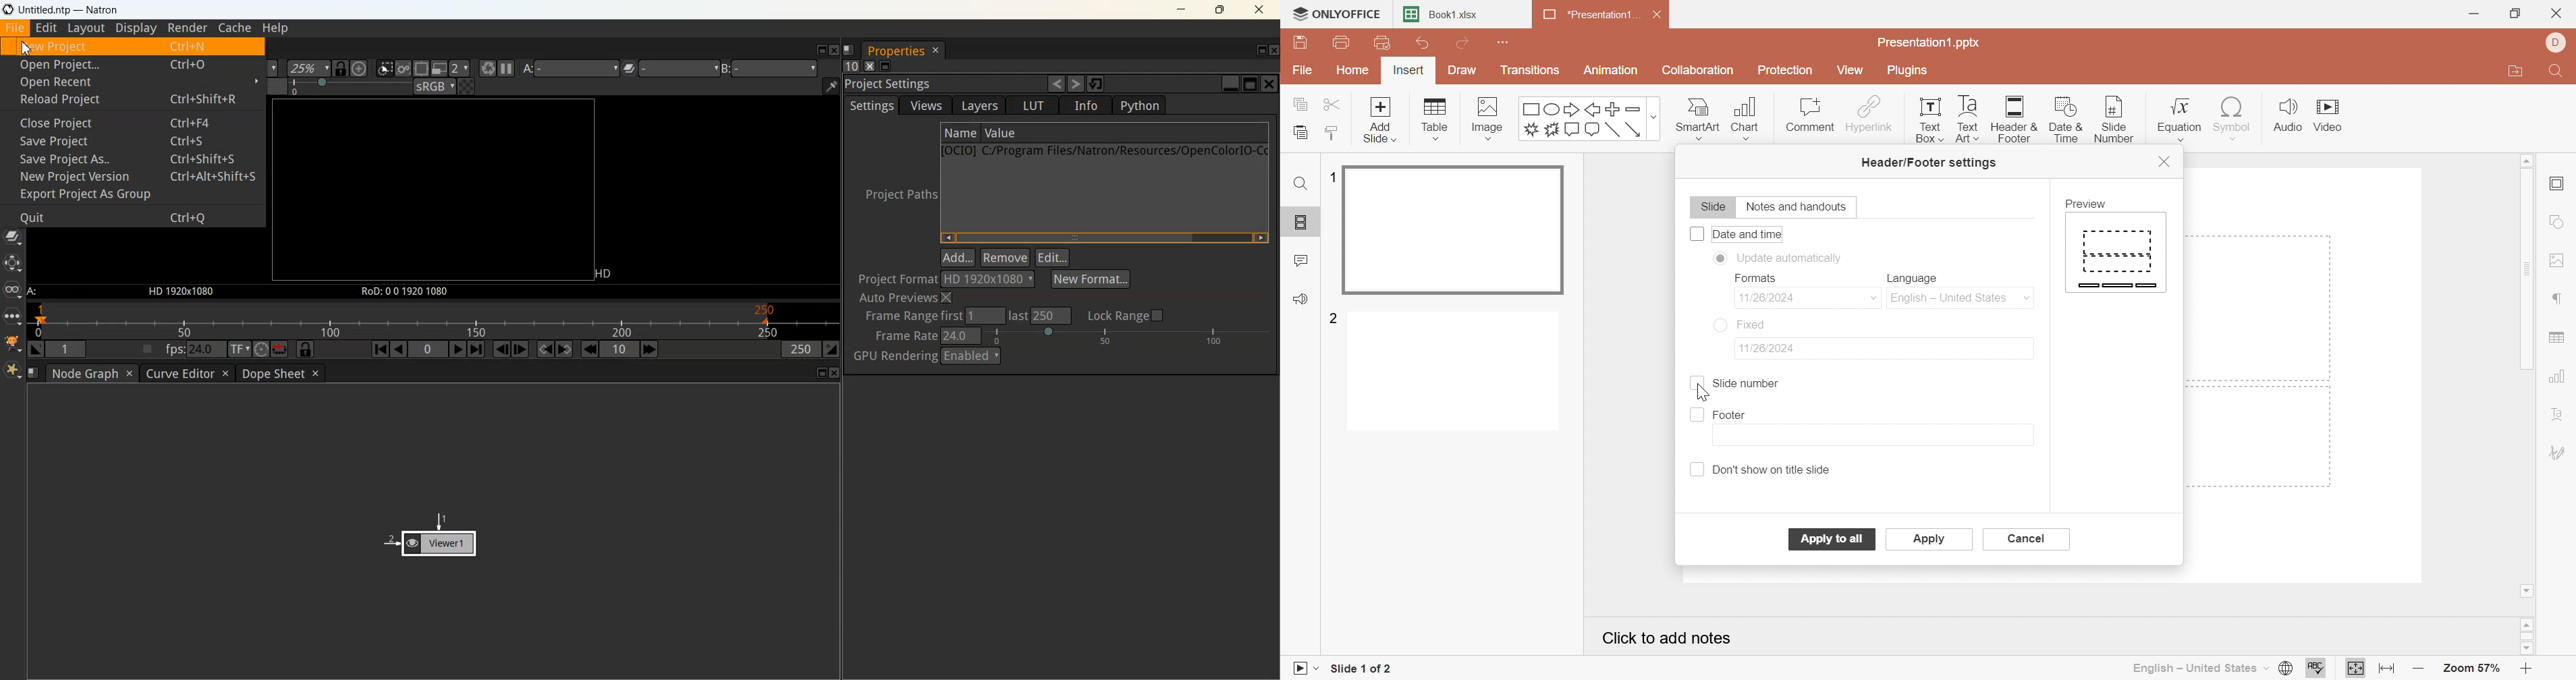 This screenshot has height=700, width=2576. Describe the element at coordinates (2165, 160) in the screenshot. I see `Close` at that location.